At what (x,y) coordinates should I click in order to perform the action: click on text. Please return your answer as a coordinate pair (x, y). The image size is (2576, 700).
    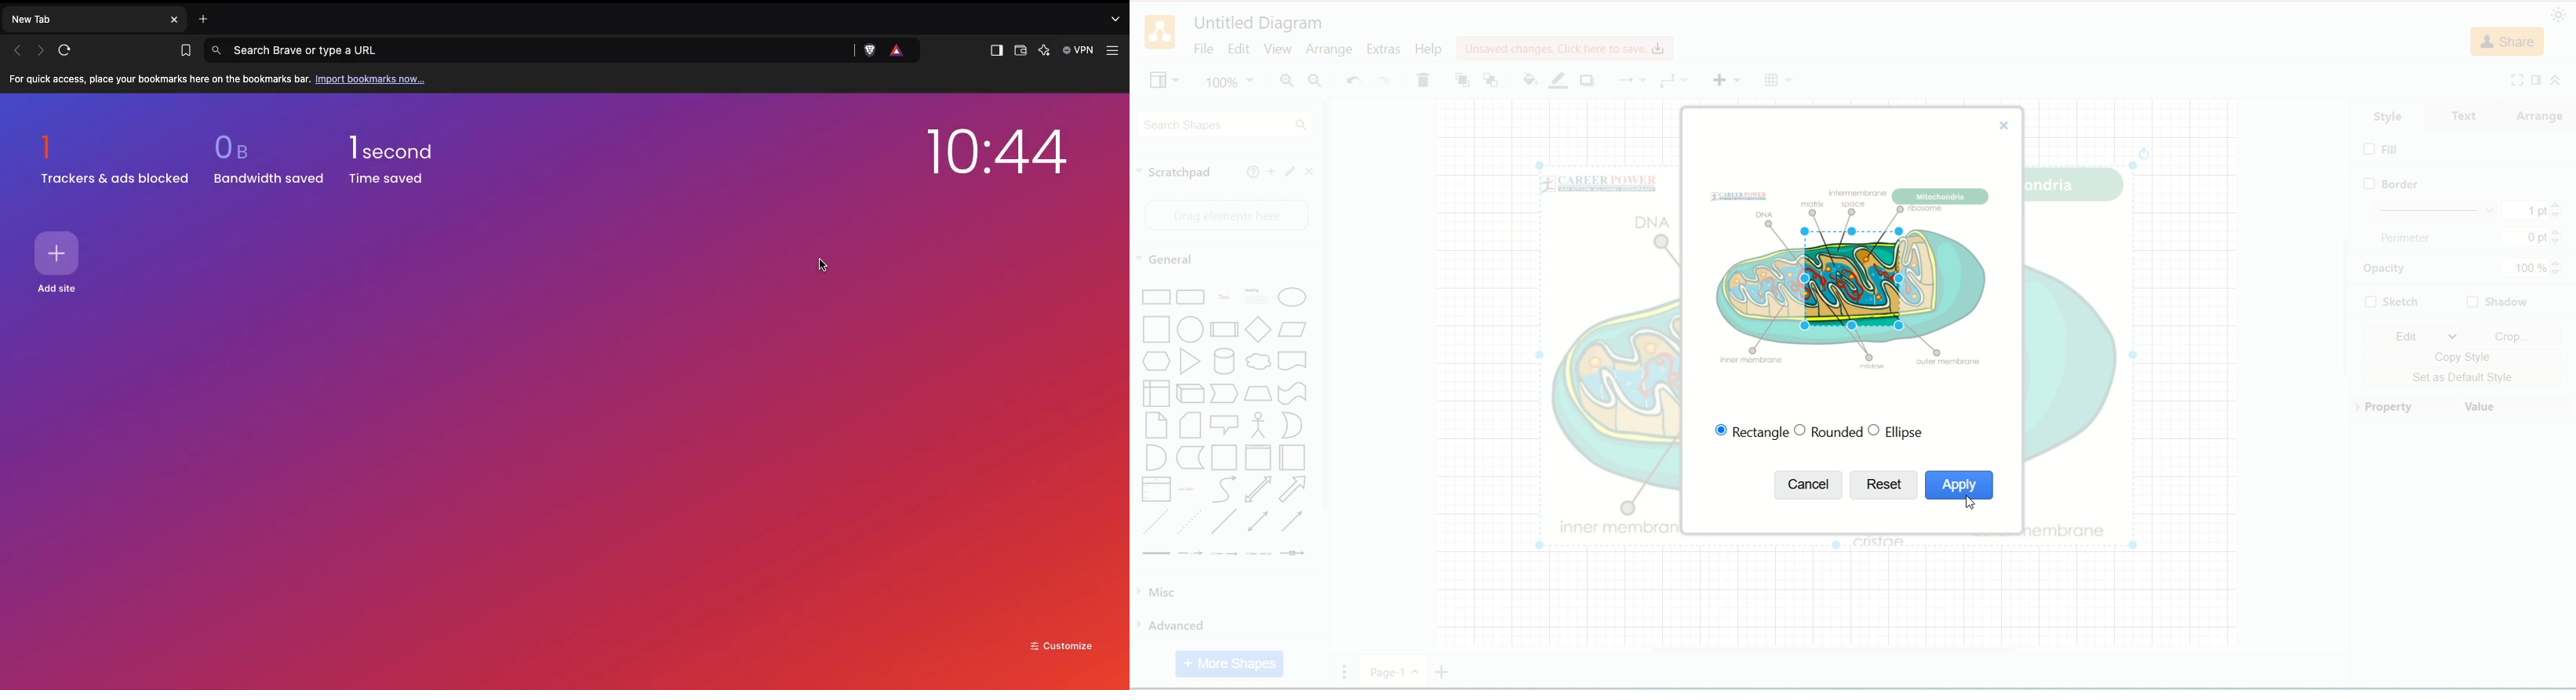
    Looking at the image, I should click on (2471, 114).